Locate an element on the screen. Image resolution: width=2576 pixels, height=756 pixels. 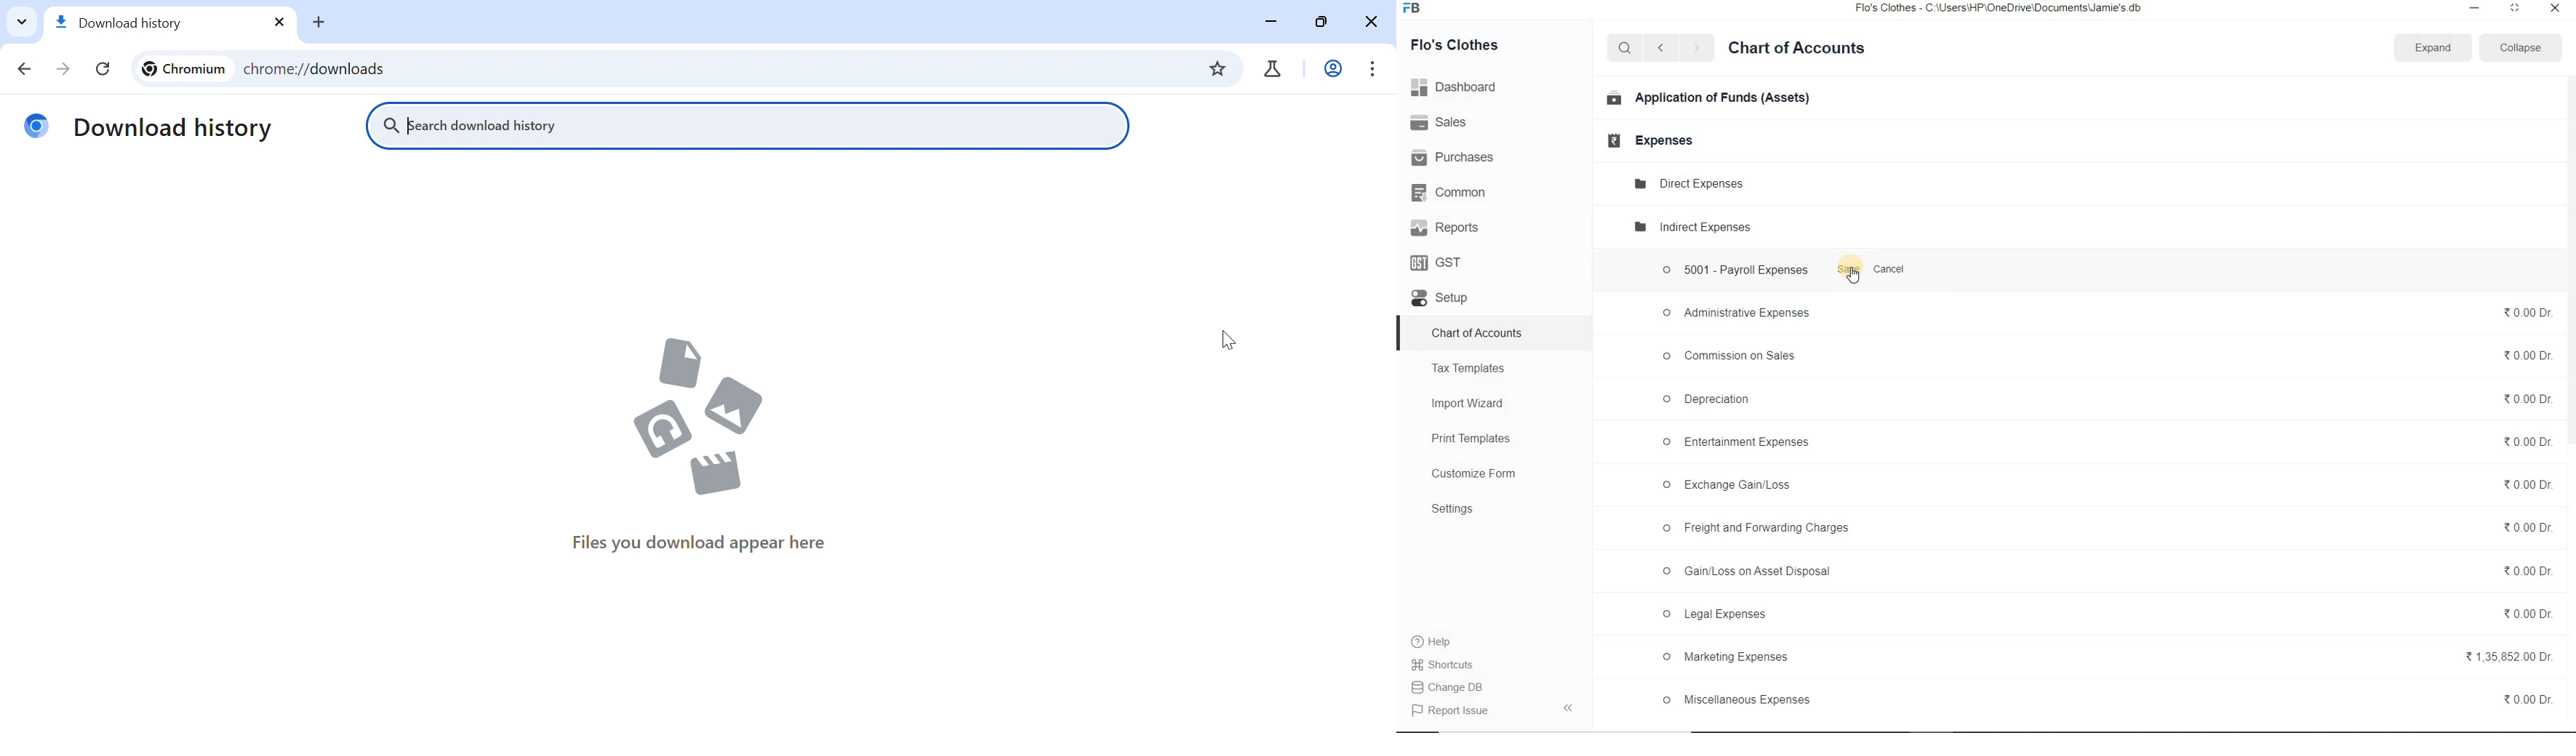
Drop down is located at coordinates (23, 21).